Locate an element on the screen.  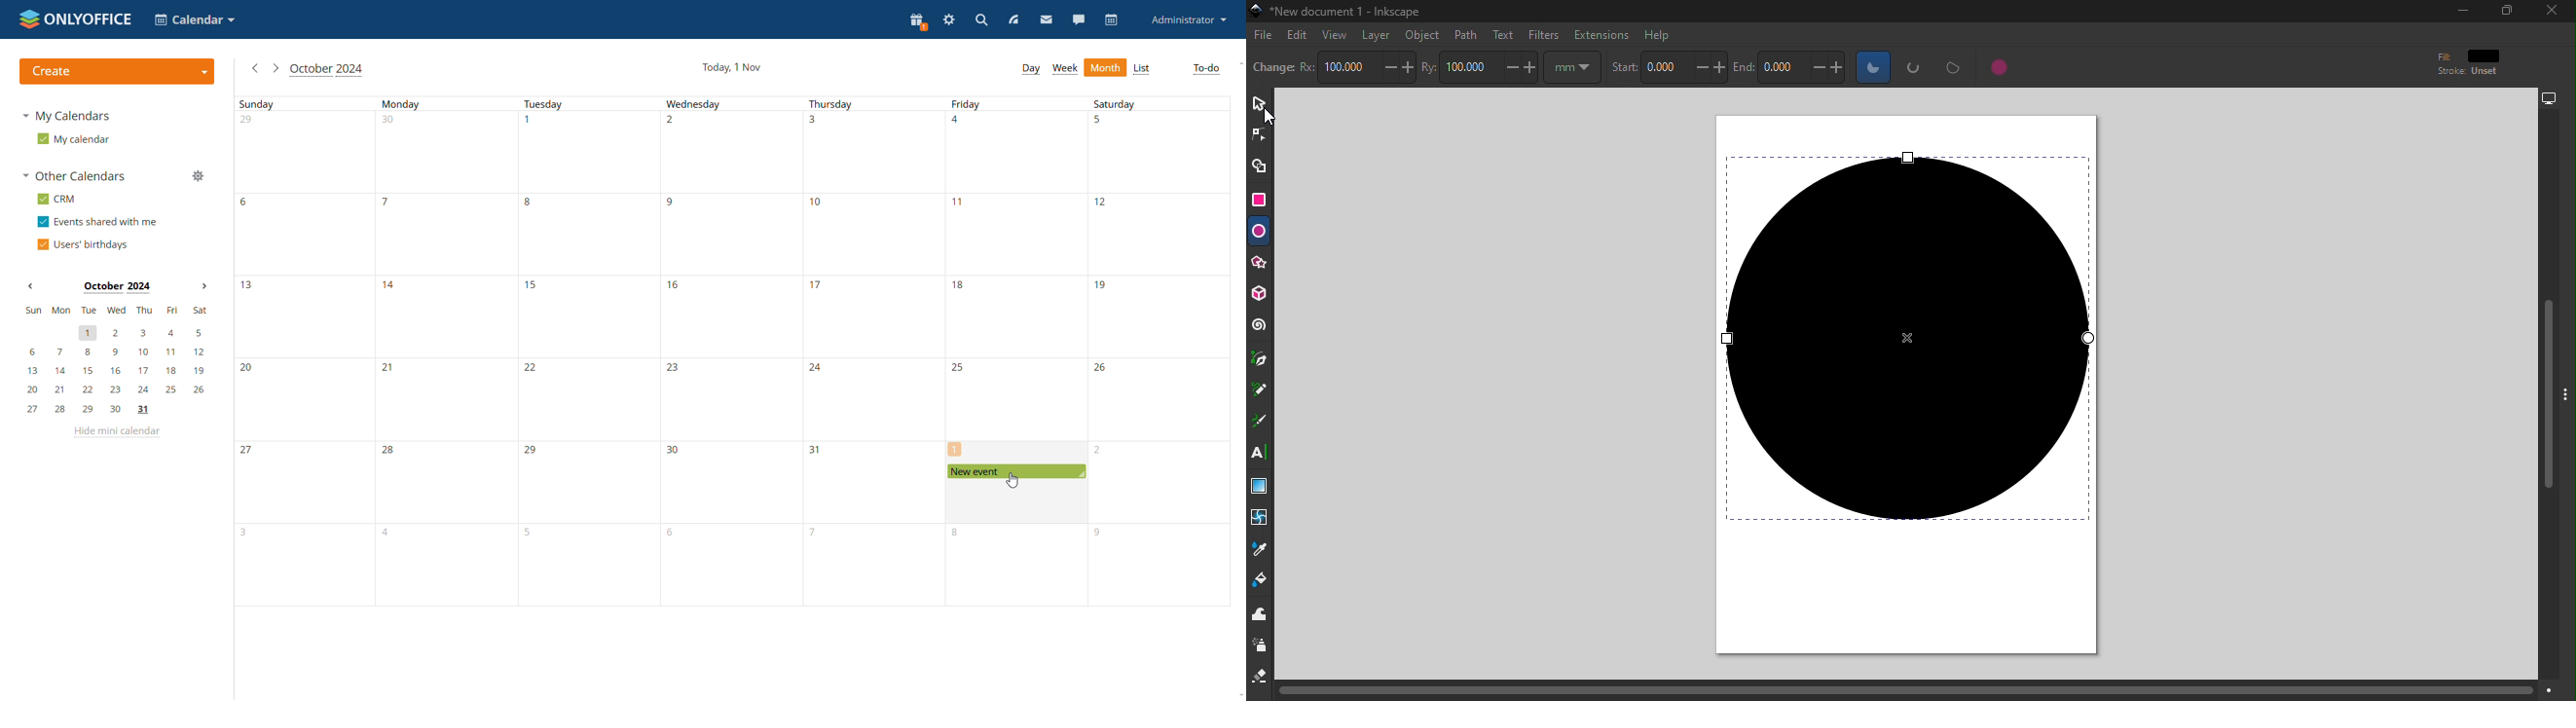
Month on display is located at coordinates (116, 287).